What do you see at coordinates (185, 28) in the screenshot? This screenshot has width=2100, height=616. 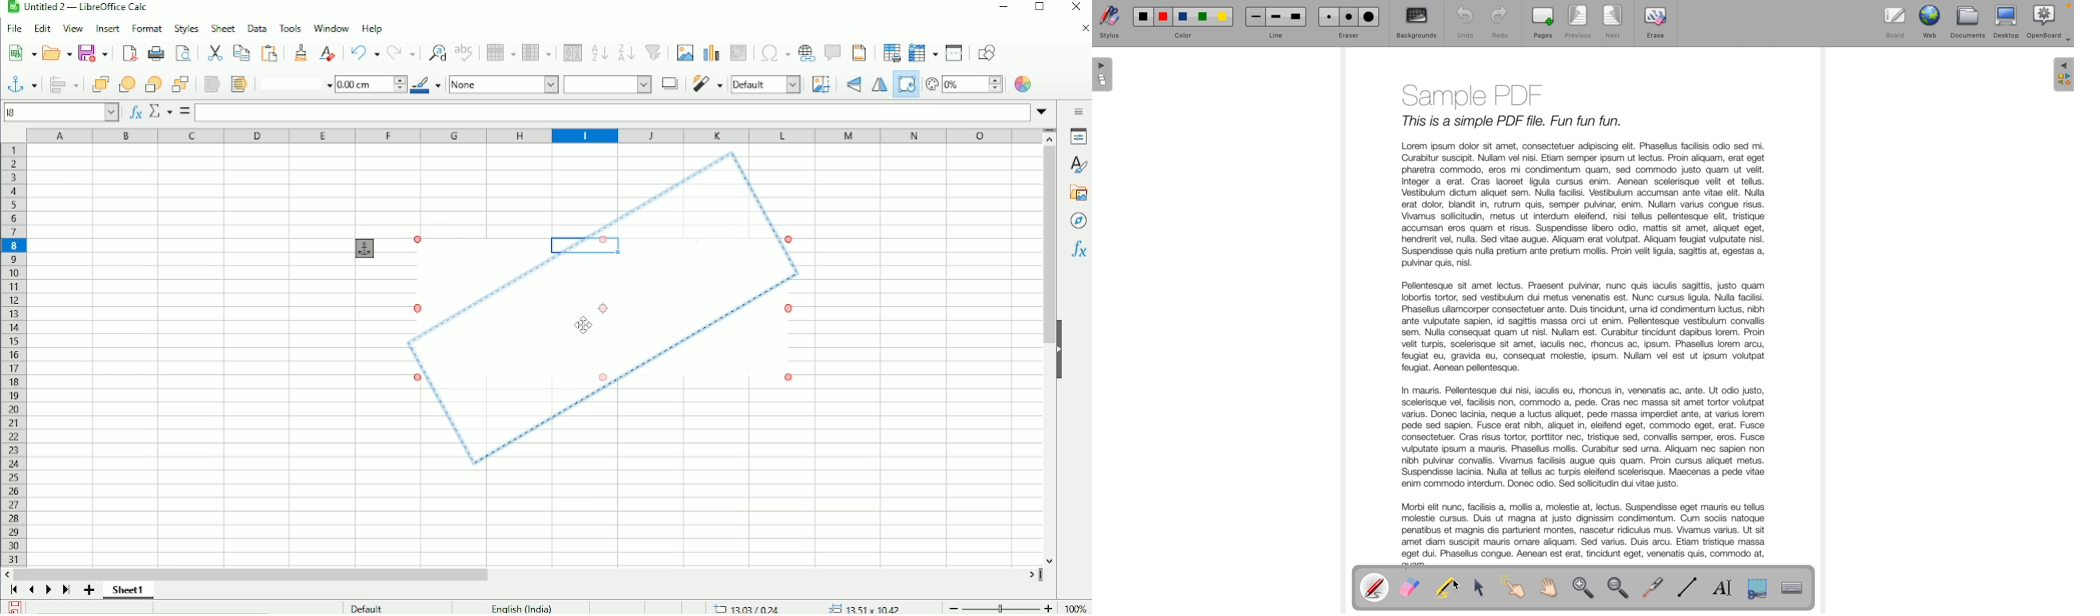 I see `Styles` at bounding box center [185, 28].